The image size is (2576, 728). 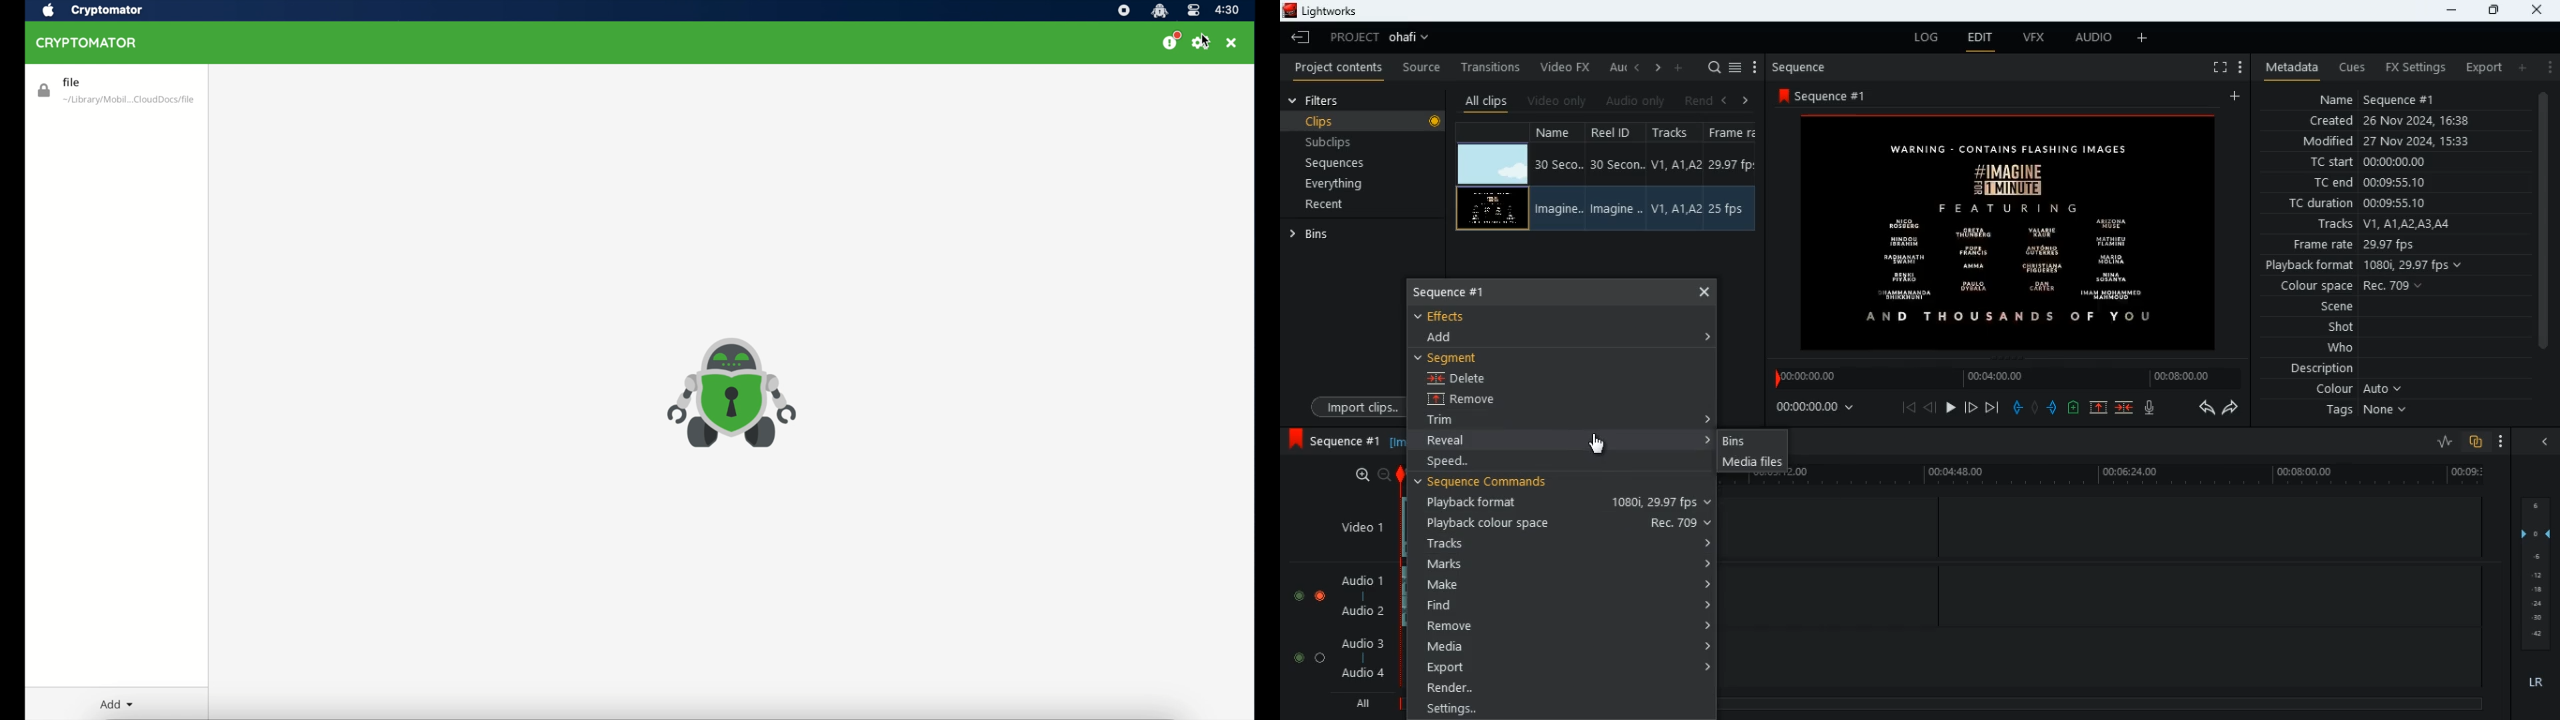 I want to click on Accordion, so click(x=1712, y=337).